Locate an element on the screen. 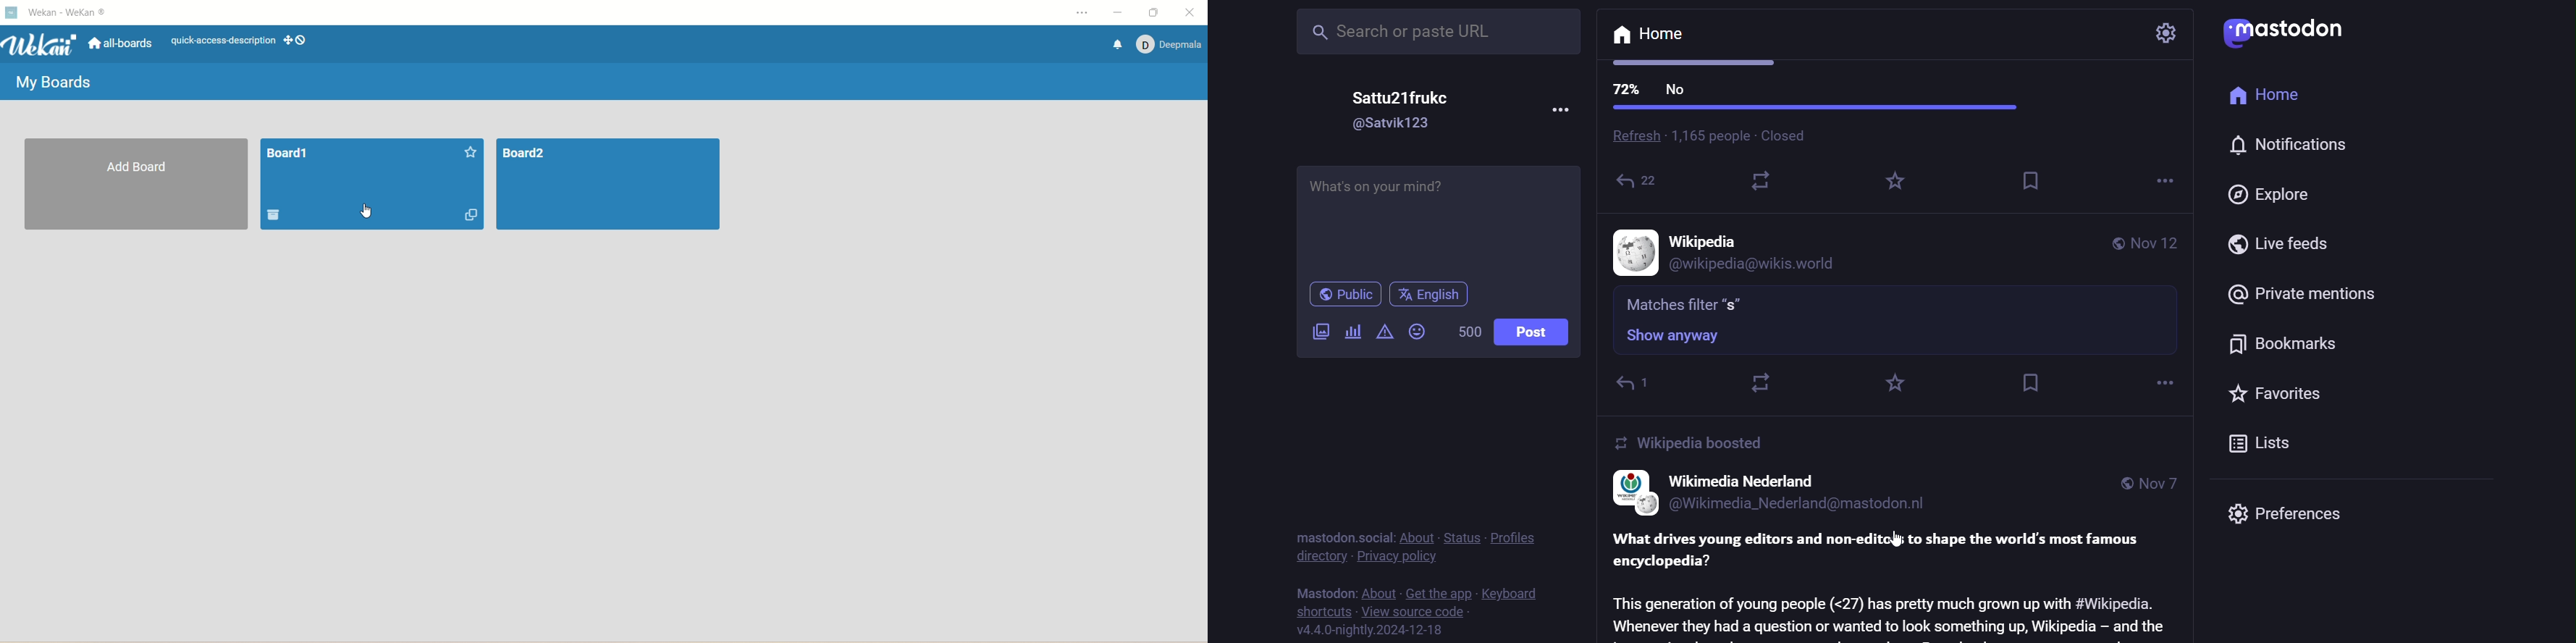 Image resolution: width=2576 pixels, height=644 pixels. Show anyway is located at coordinates (1673, 335).